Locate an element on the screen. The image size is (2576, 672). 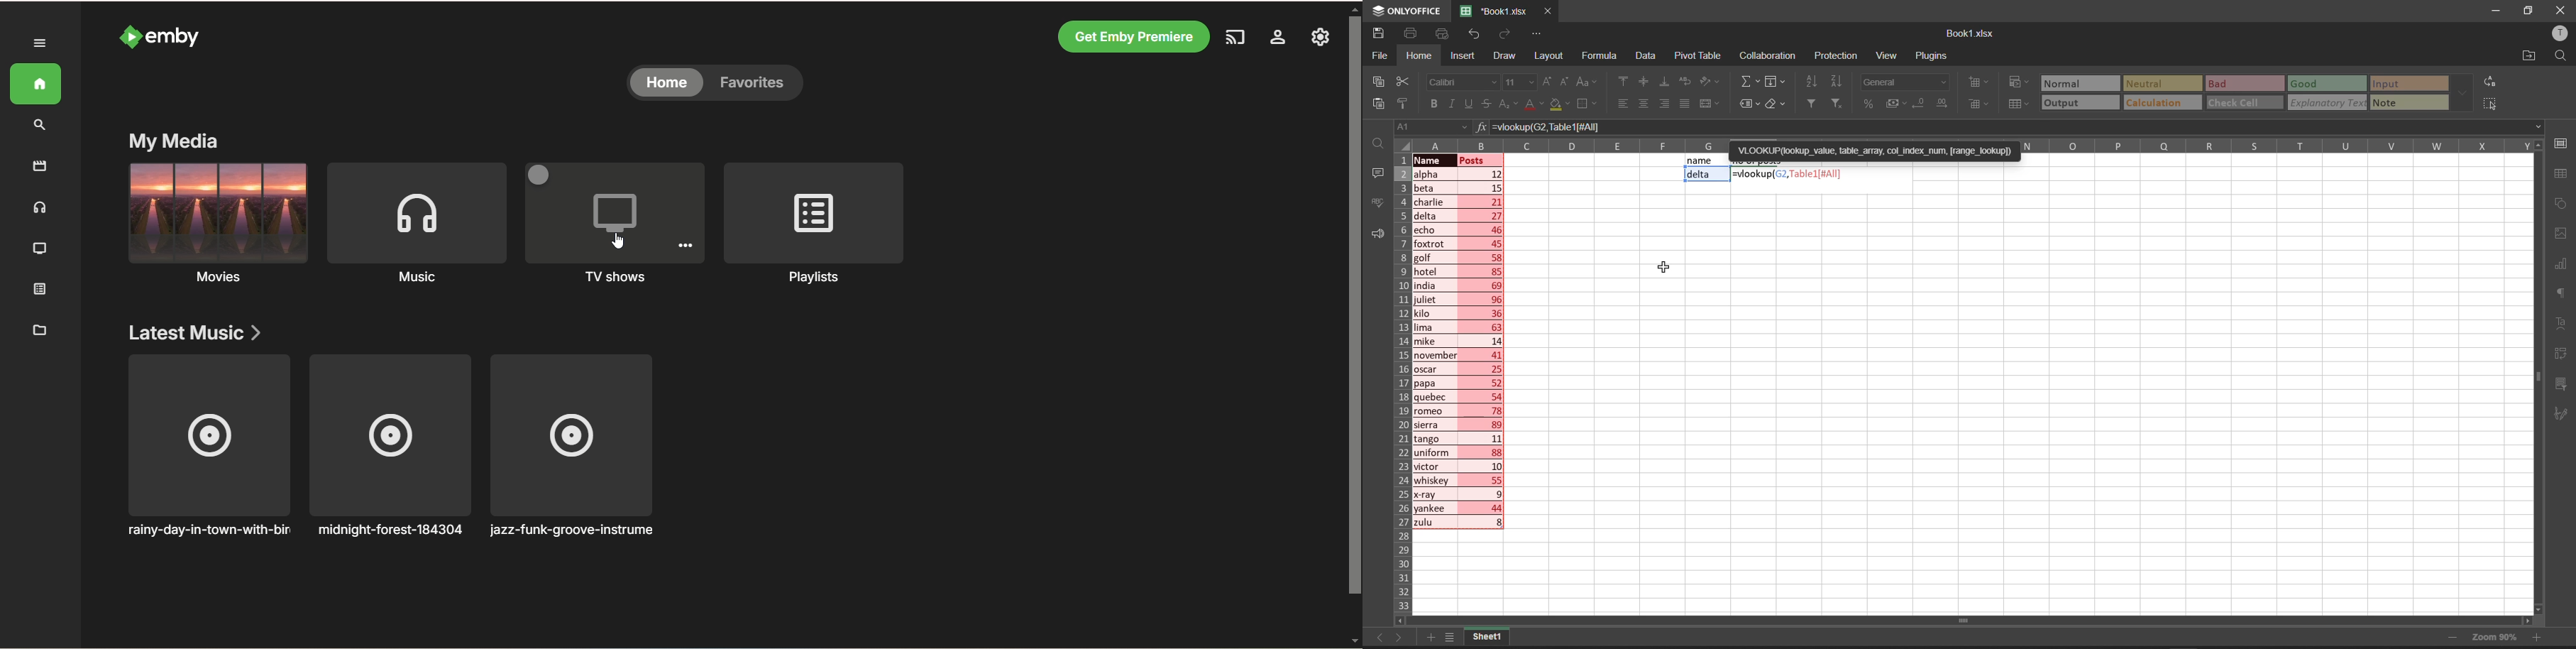
align bottom is located at coordinates (1664, 81).